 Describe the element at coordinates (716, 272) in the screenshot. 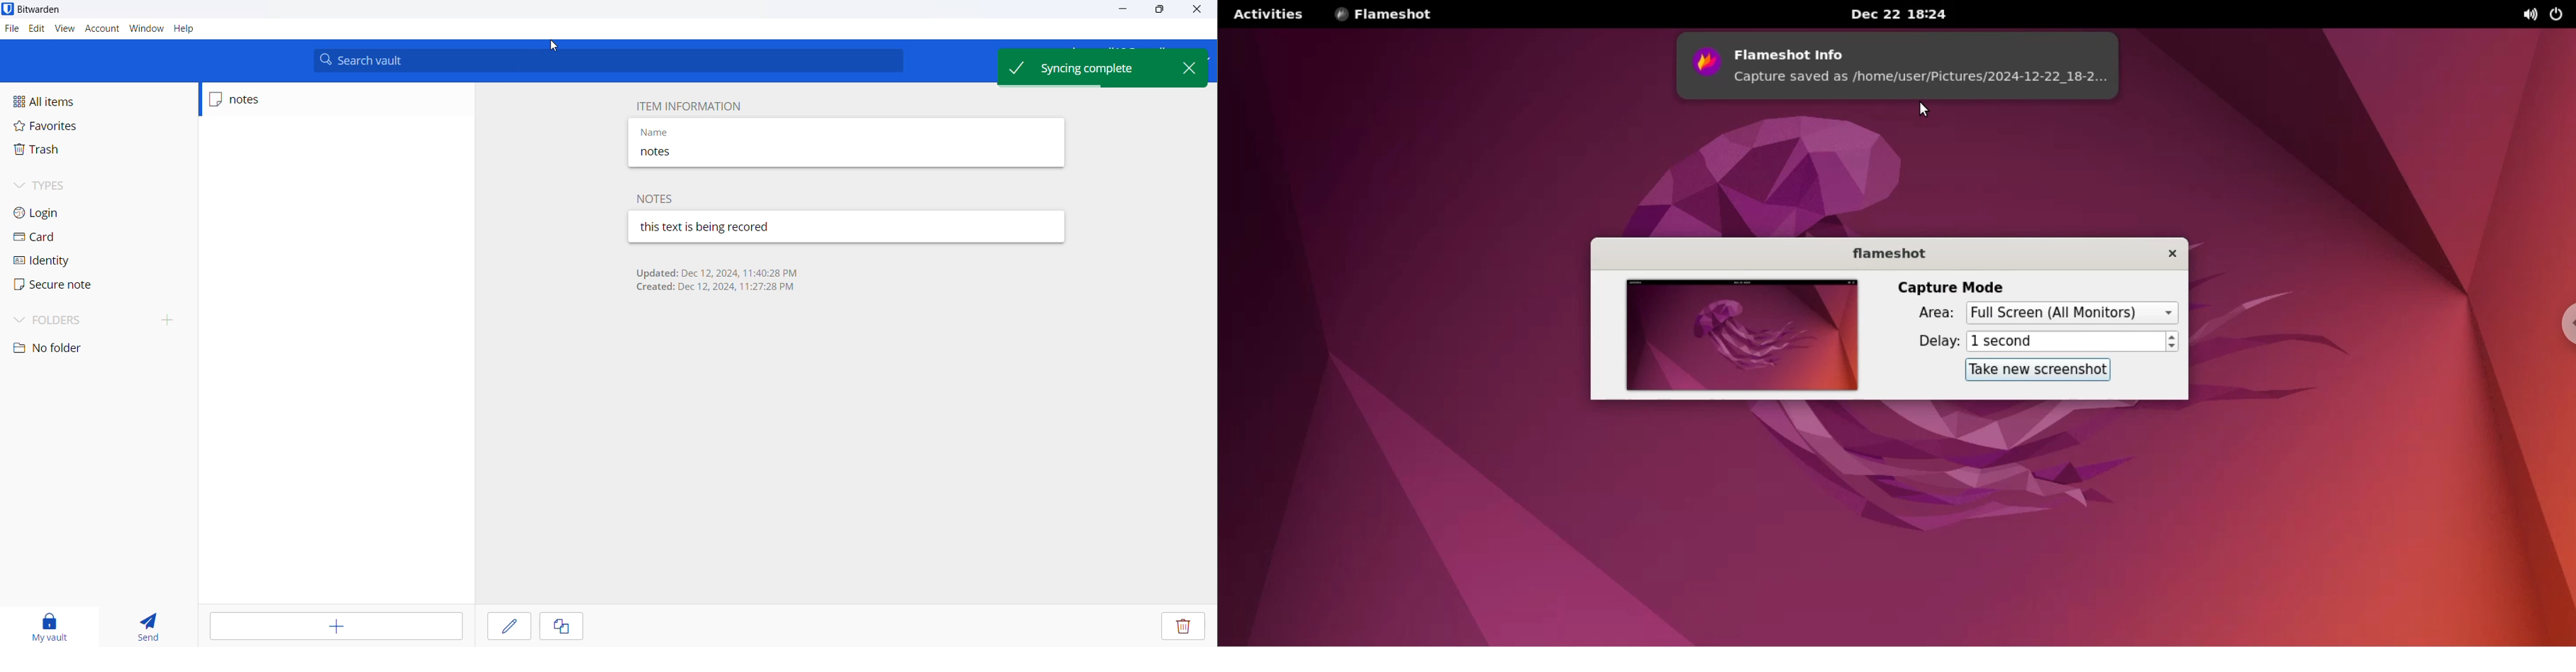

I see `updated: Dec 12, 2024 11:38:59 PM` at that location.